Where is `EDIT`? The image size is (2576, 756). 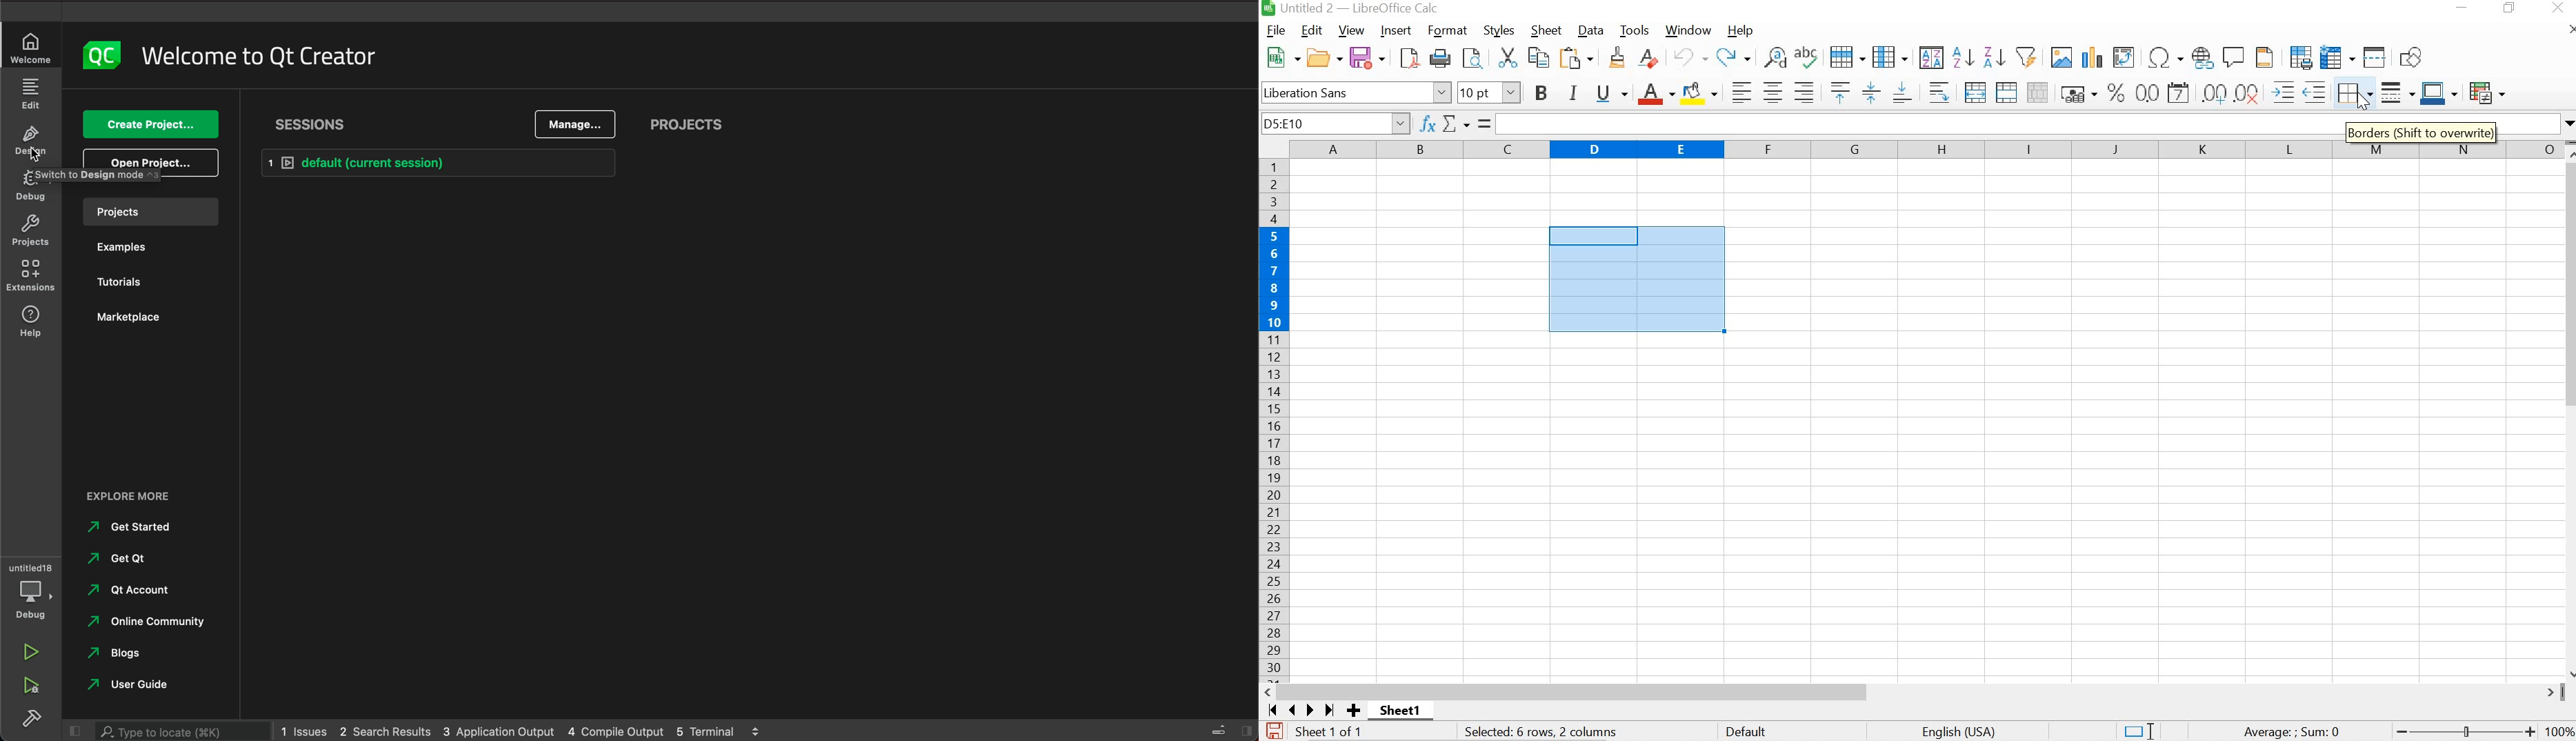
EDIT is located at coordinates (1312, 30).